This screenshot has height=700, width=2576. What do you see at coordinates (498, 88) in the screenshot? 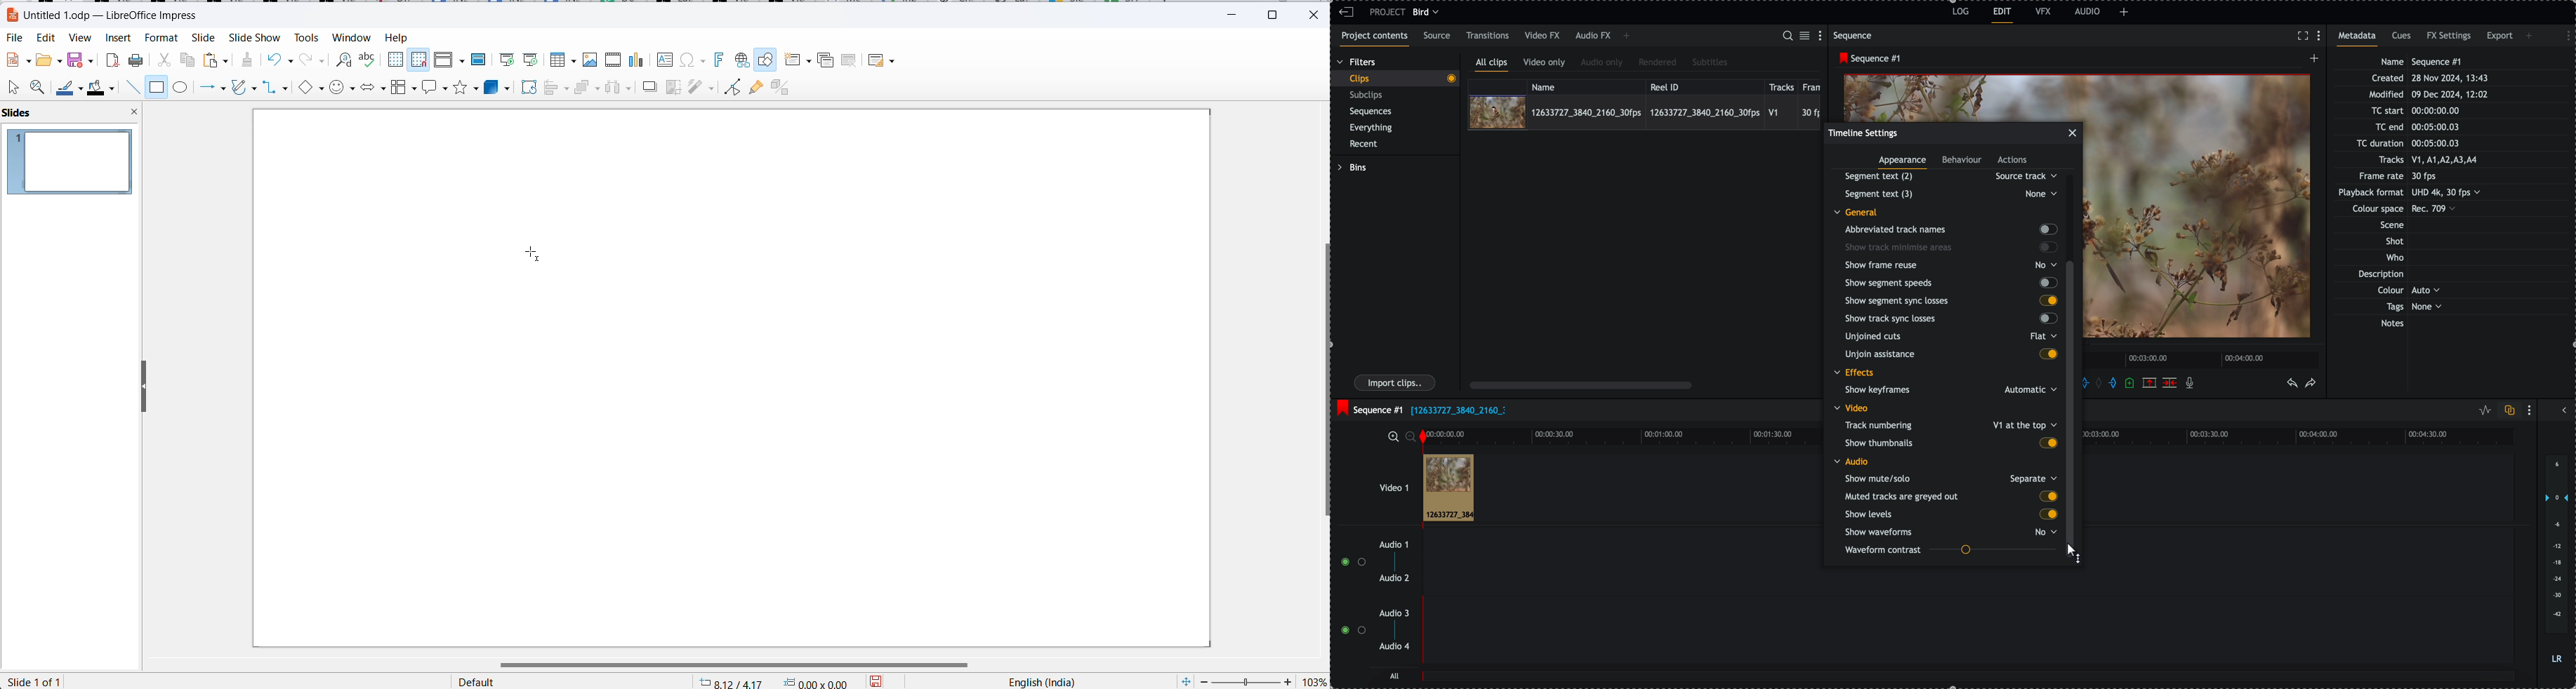
I see `3d objects ` at bounding box center [498, 88].